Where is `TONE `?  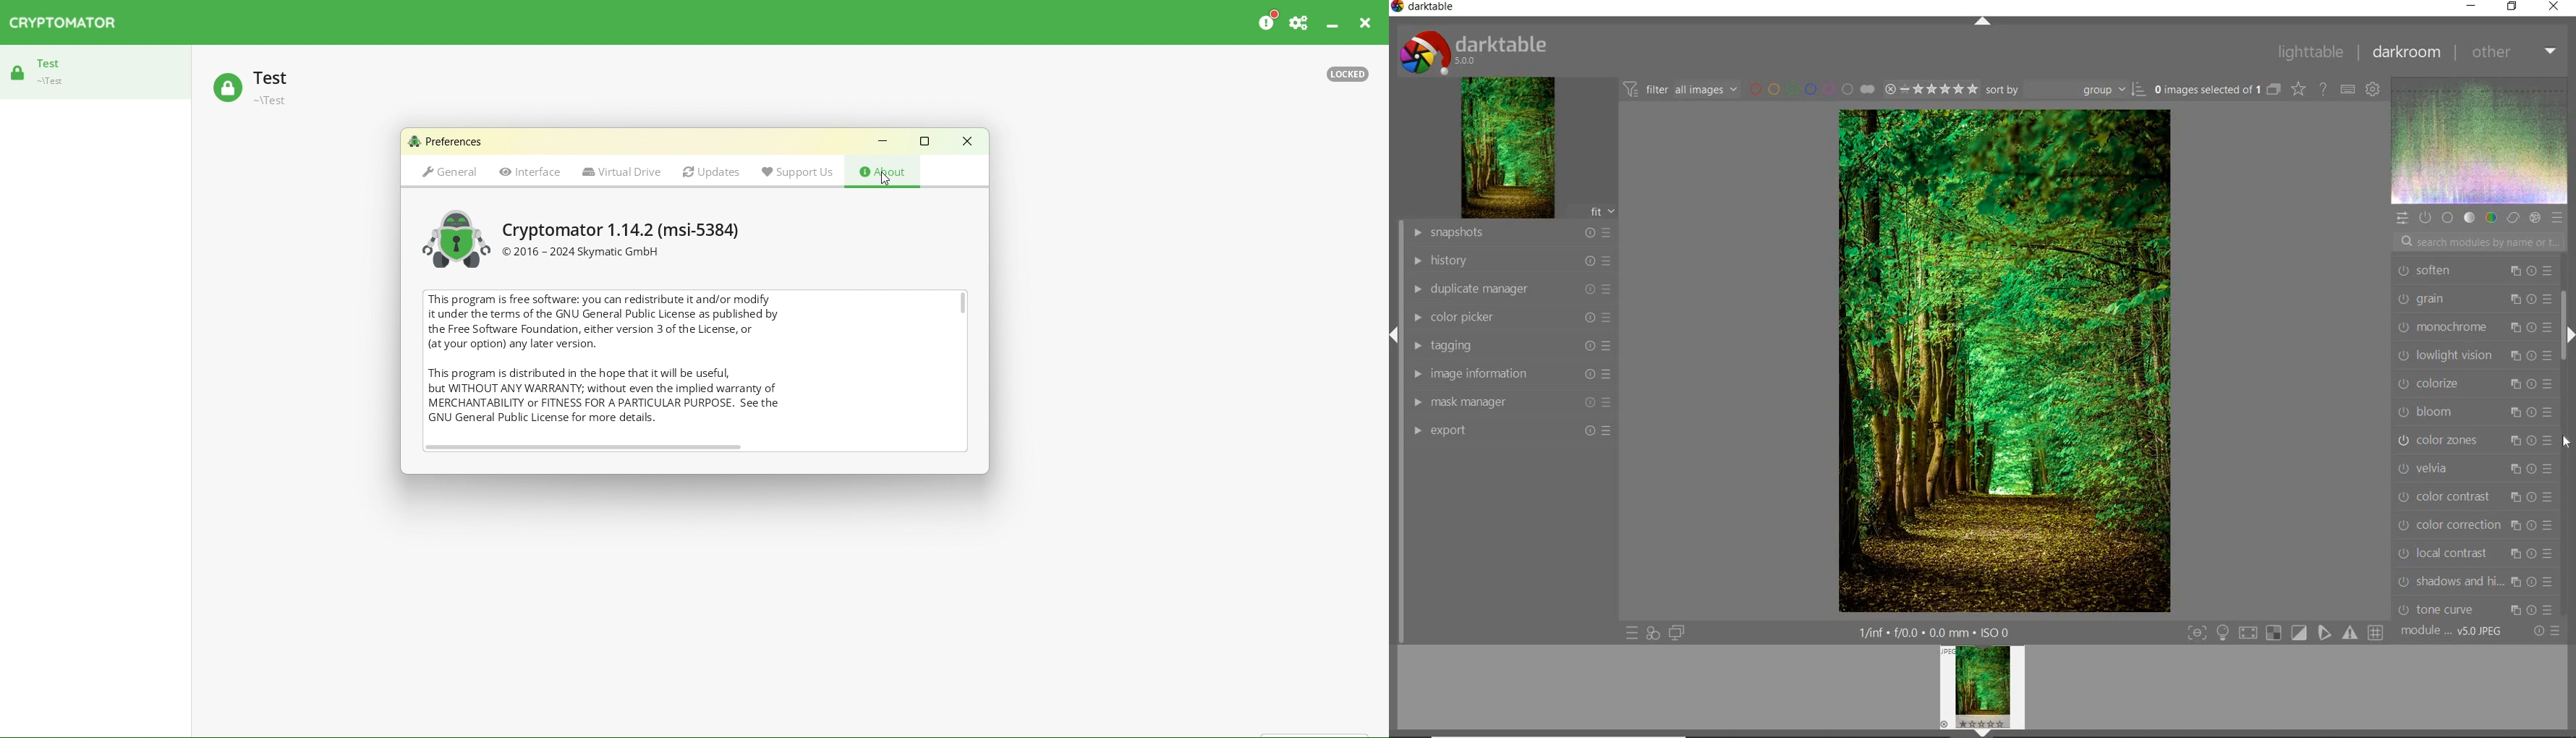 TONE  is located at coordinates (2469, 218).